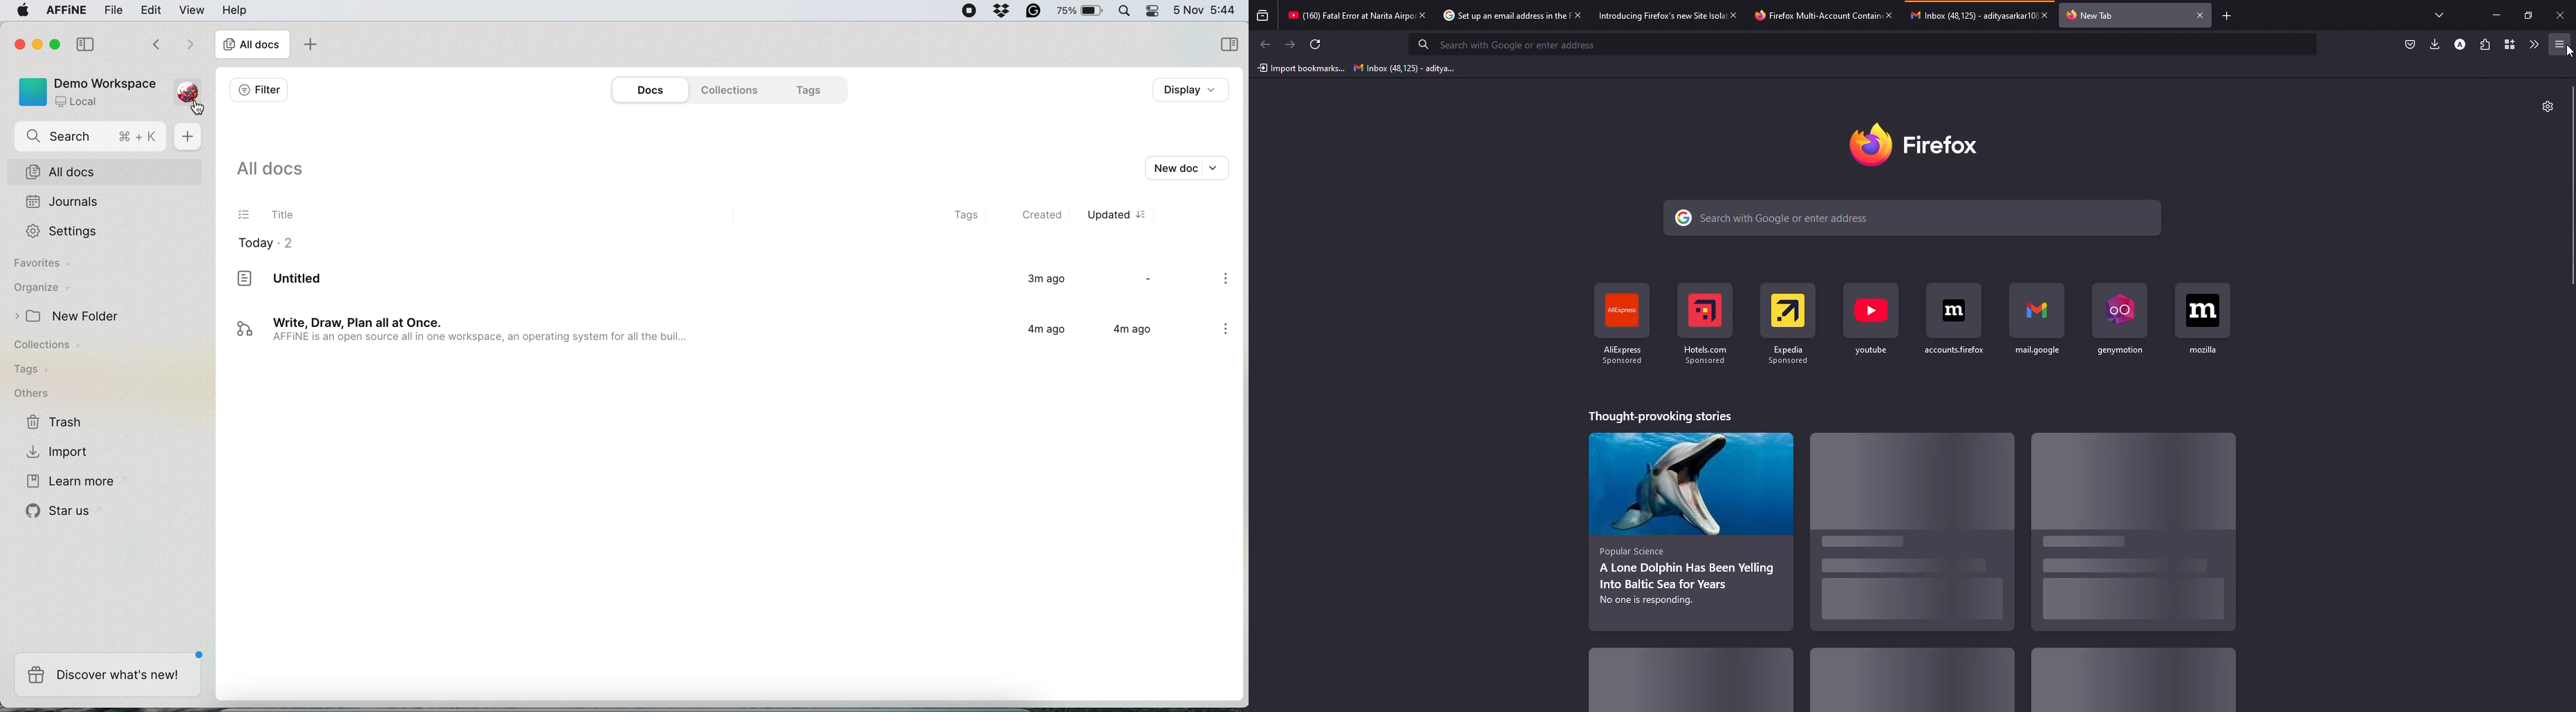 Image resolution: width=2576 pixels, height=728 pixels. I want to click on stories, so click(1921, 539).